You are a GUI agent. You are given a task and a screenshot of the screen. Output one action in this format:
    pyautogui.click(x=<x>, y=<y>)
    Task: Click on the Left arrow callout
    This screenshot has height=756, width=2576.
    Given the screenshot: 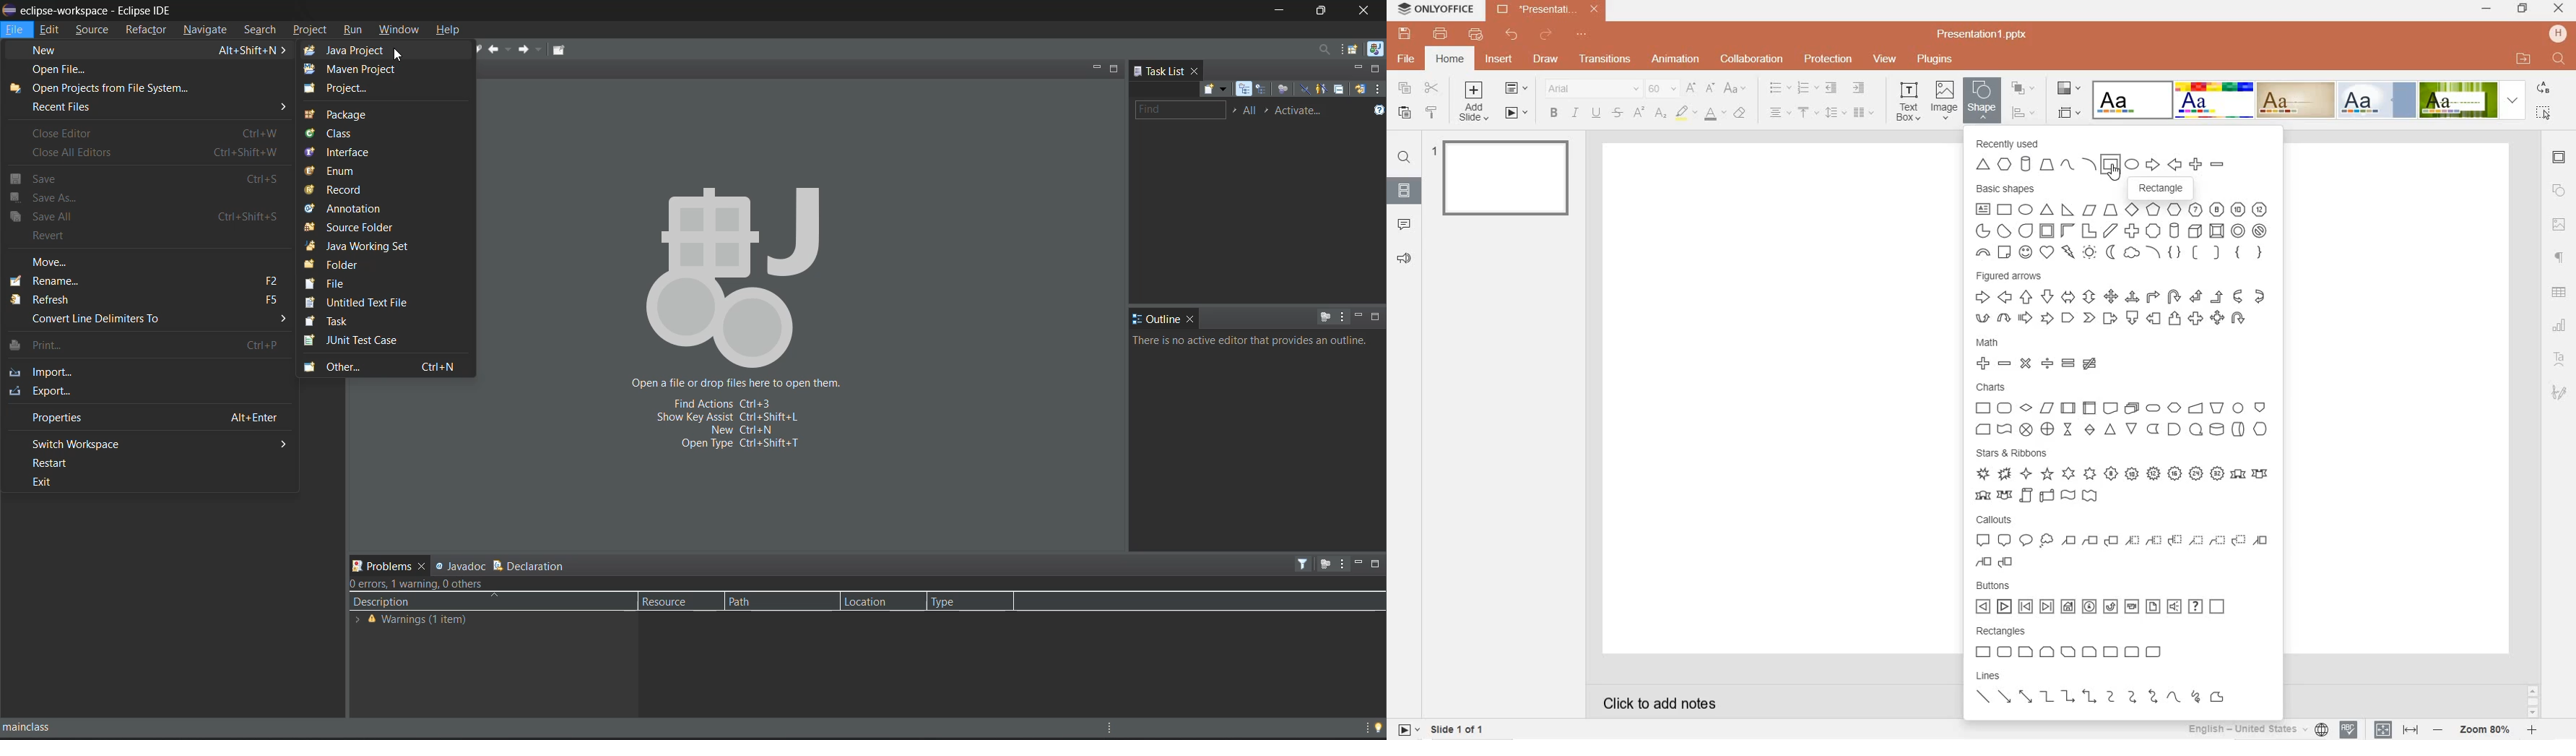 What is the action you would take?
    pyautogui.click(x=2155, y=320)
    